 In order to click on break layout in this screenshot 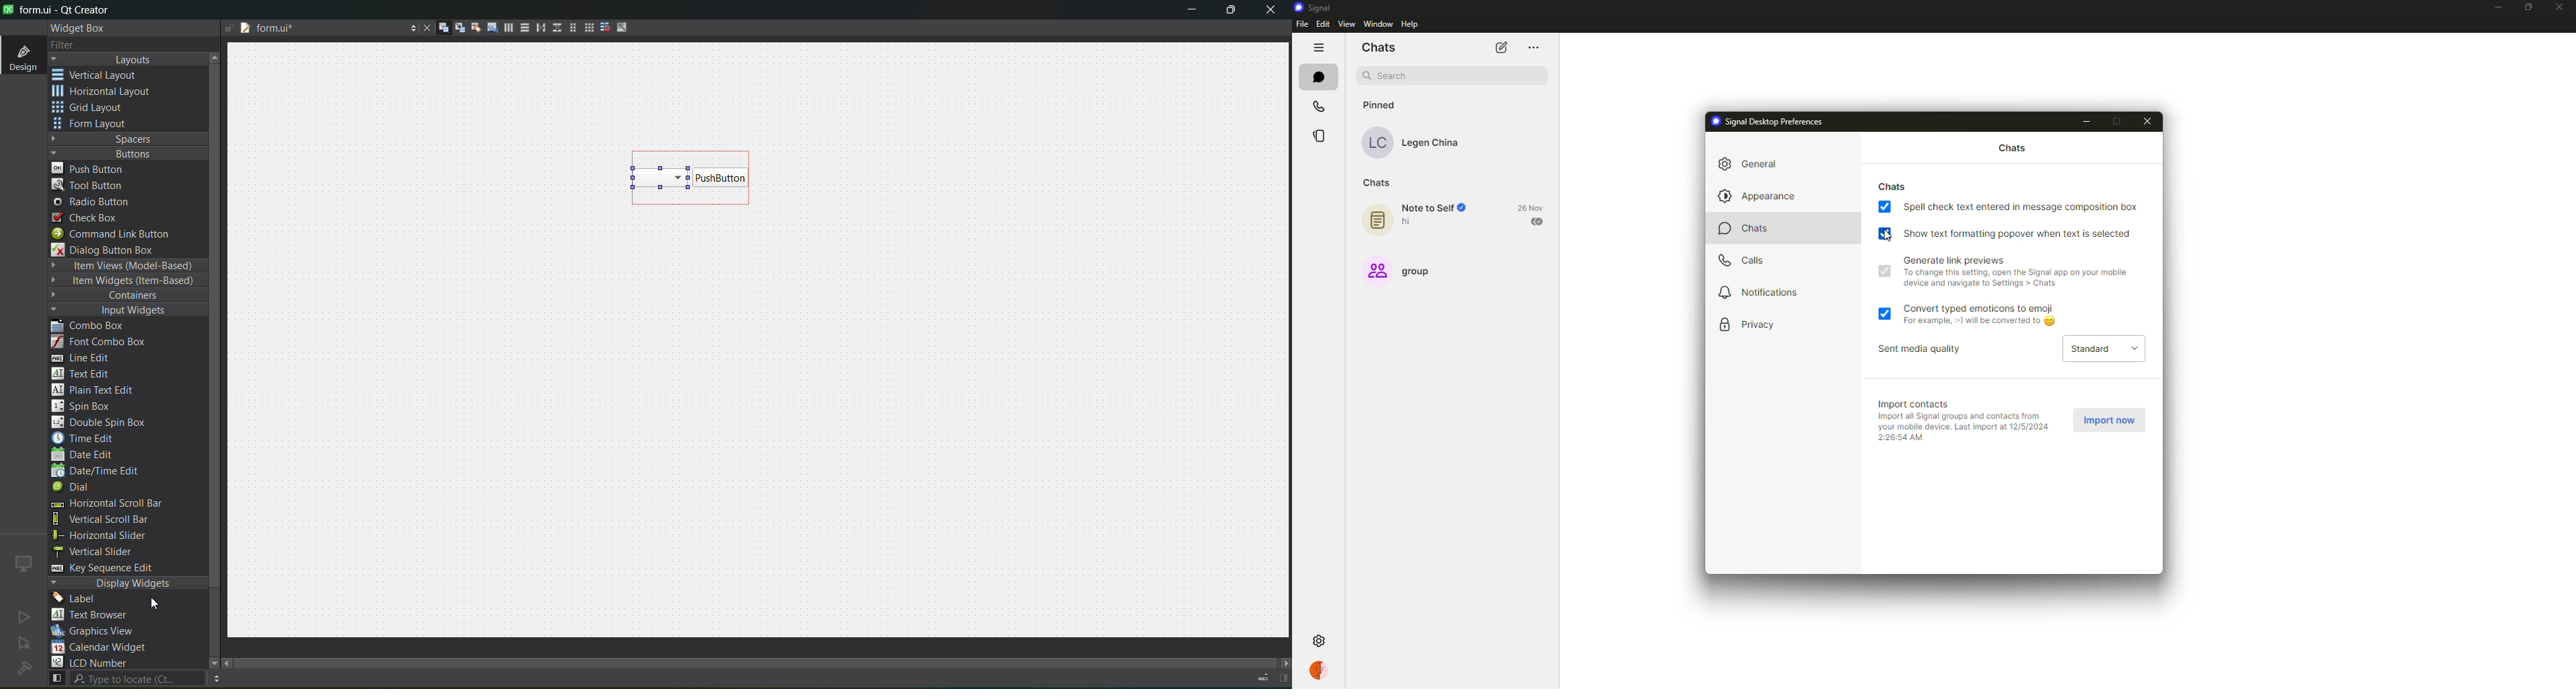, I will do `click(602, 28)`.